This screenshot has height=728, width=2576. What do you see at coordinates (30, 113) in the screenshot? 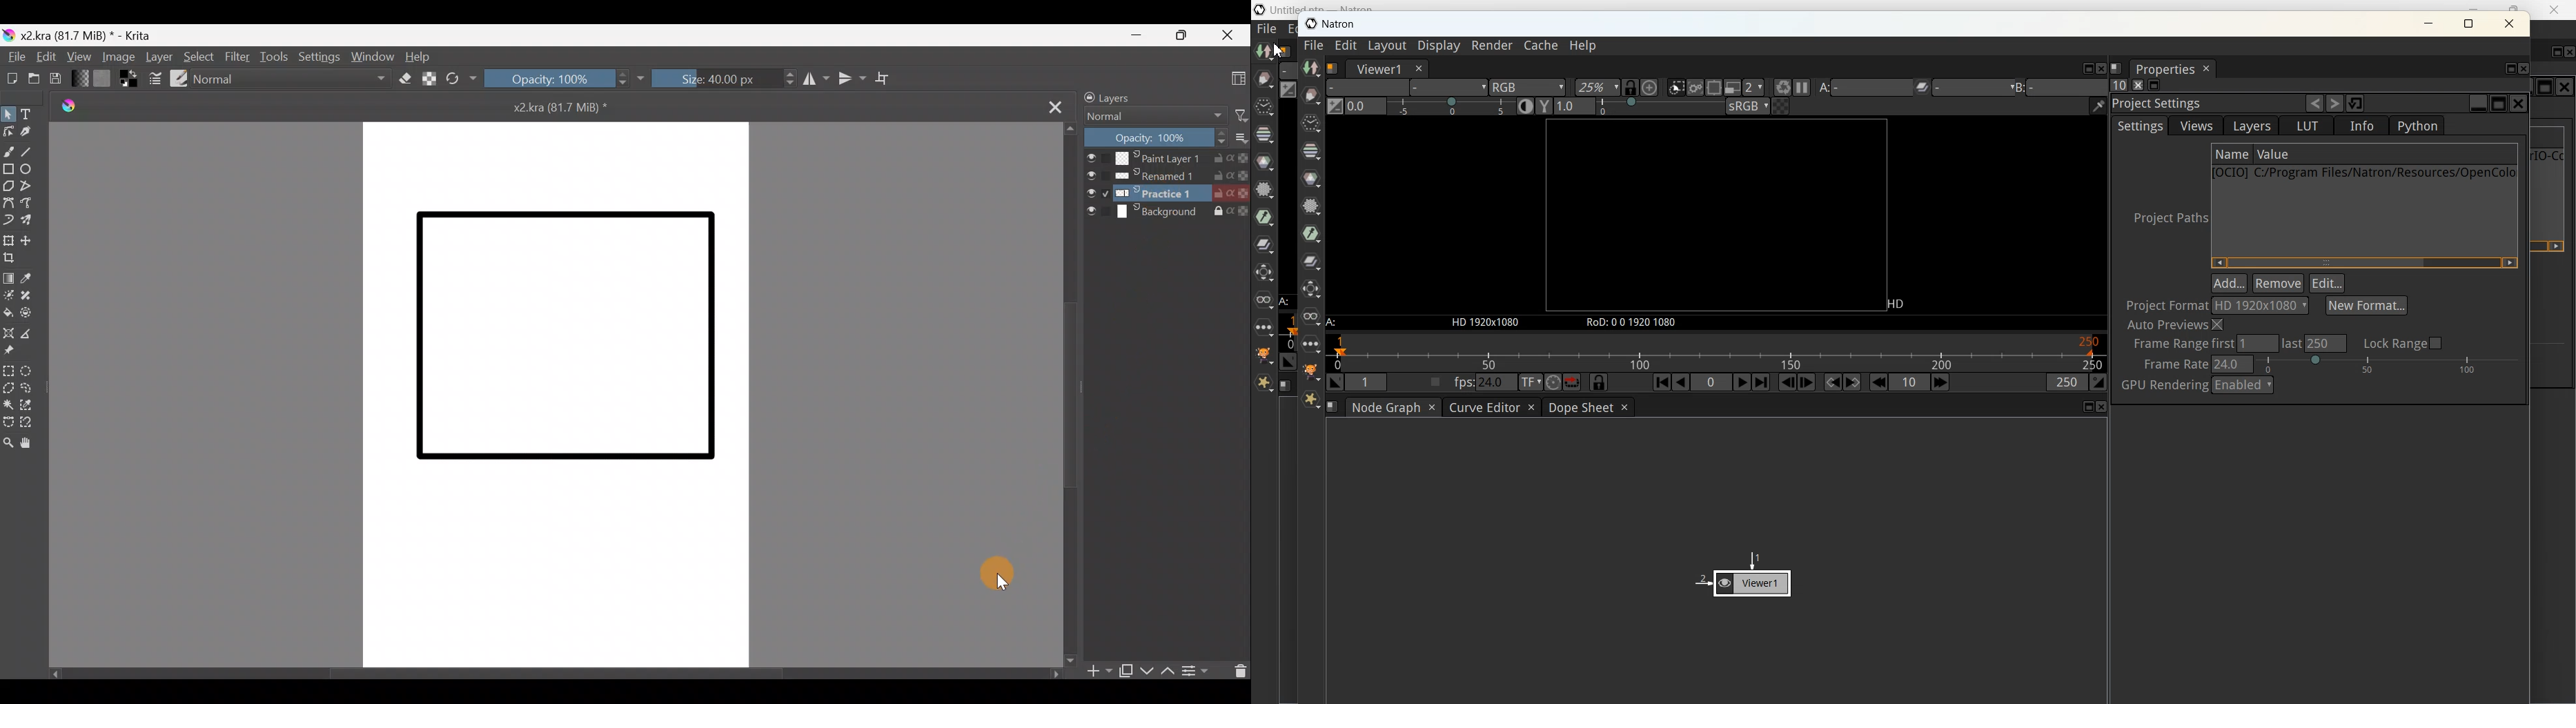
I see `Text tool` at bounding box center [30, 113].